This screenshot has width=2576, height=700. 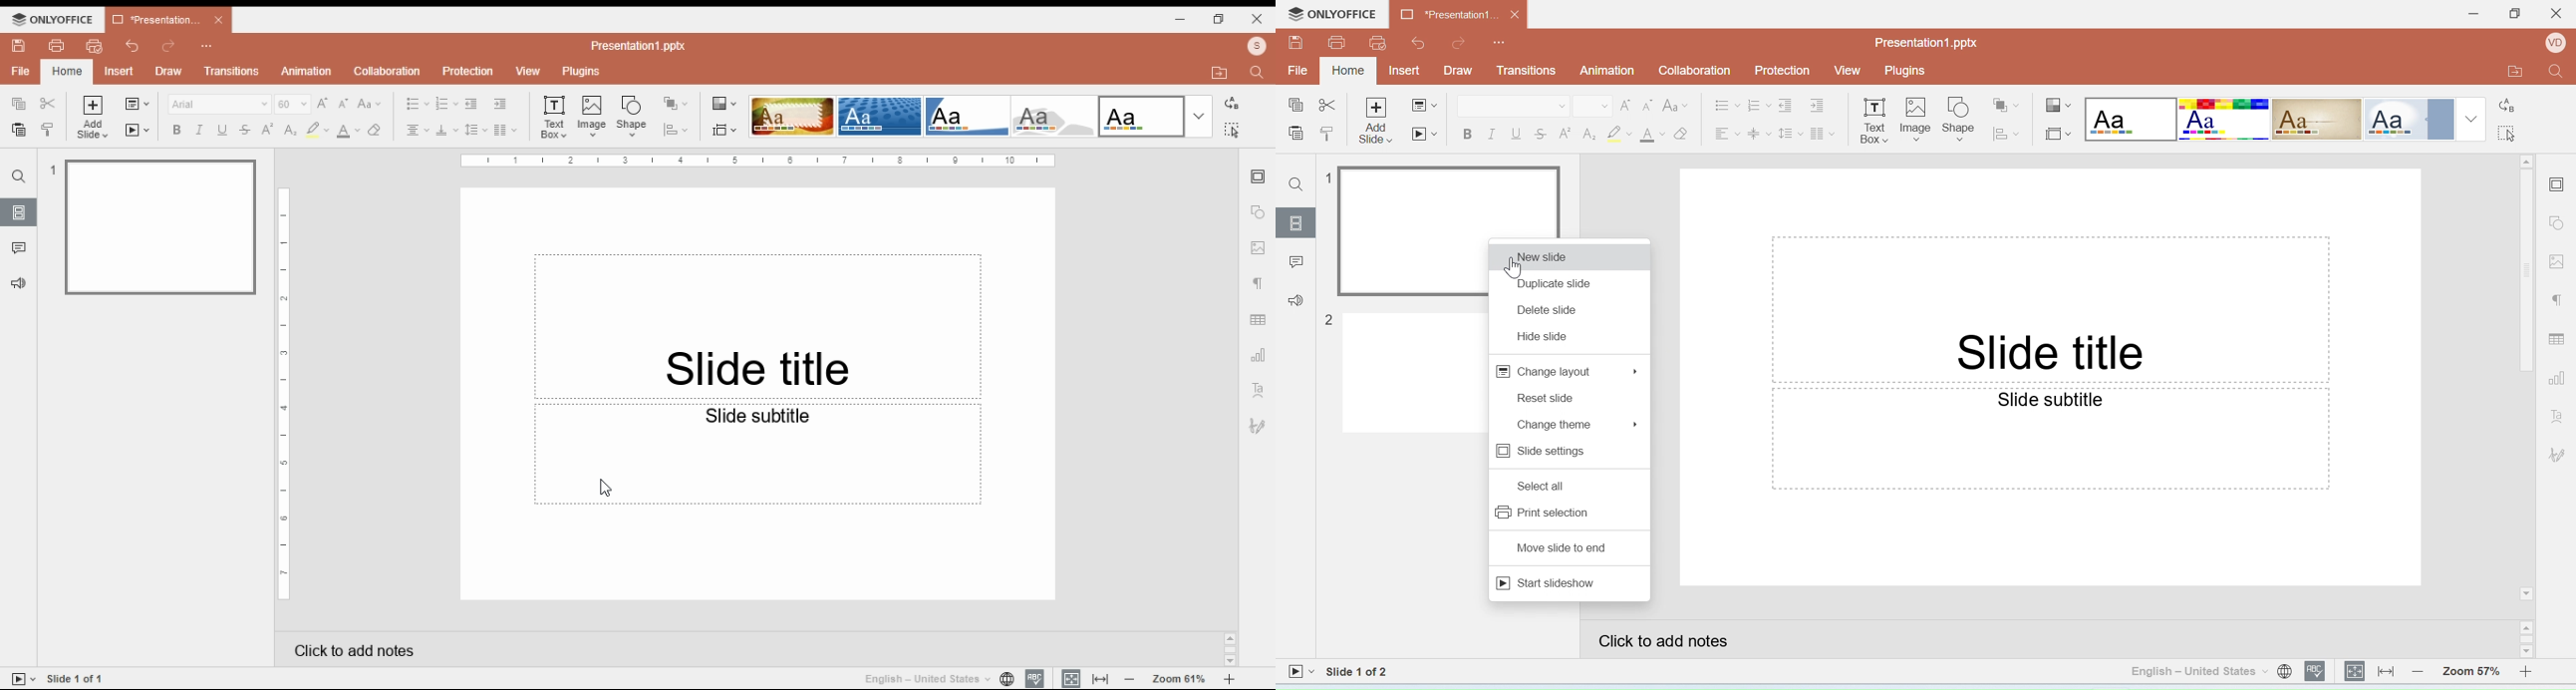 What do you see at coordinates (308, 71) in the screenshot?
I see `animation` at bounding box center [308, 71].